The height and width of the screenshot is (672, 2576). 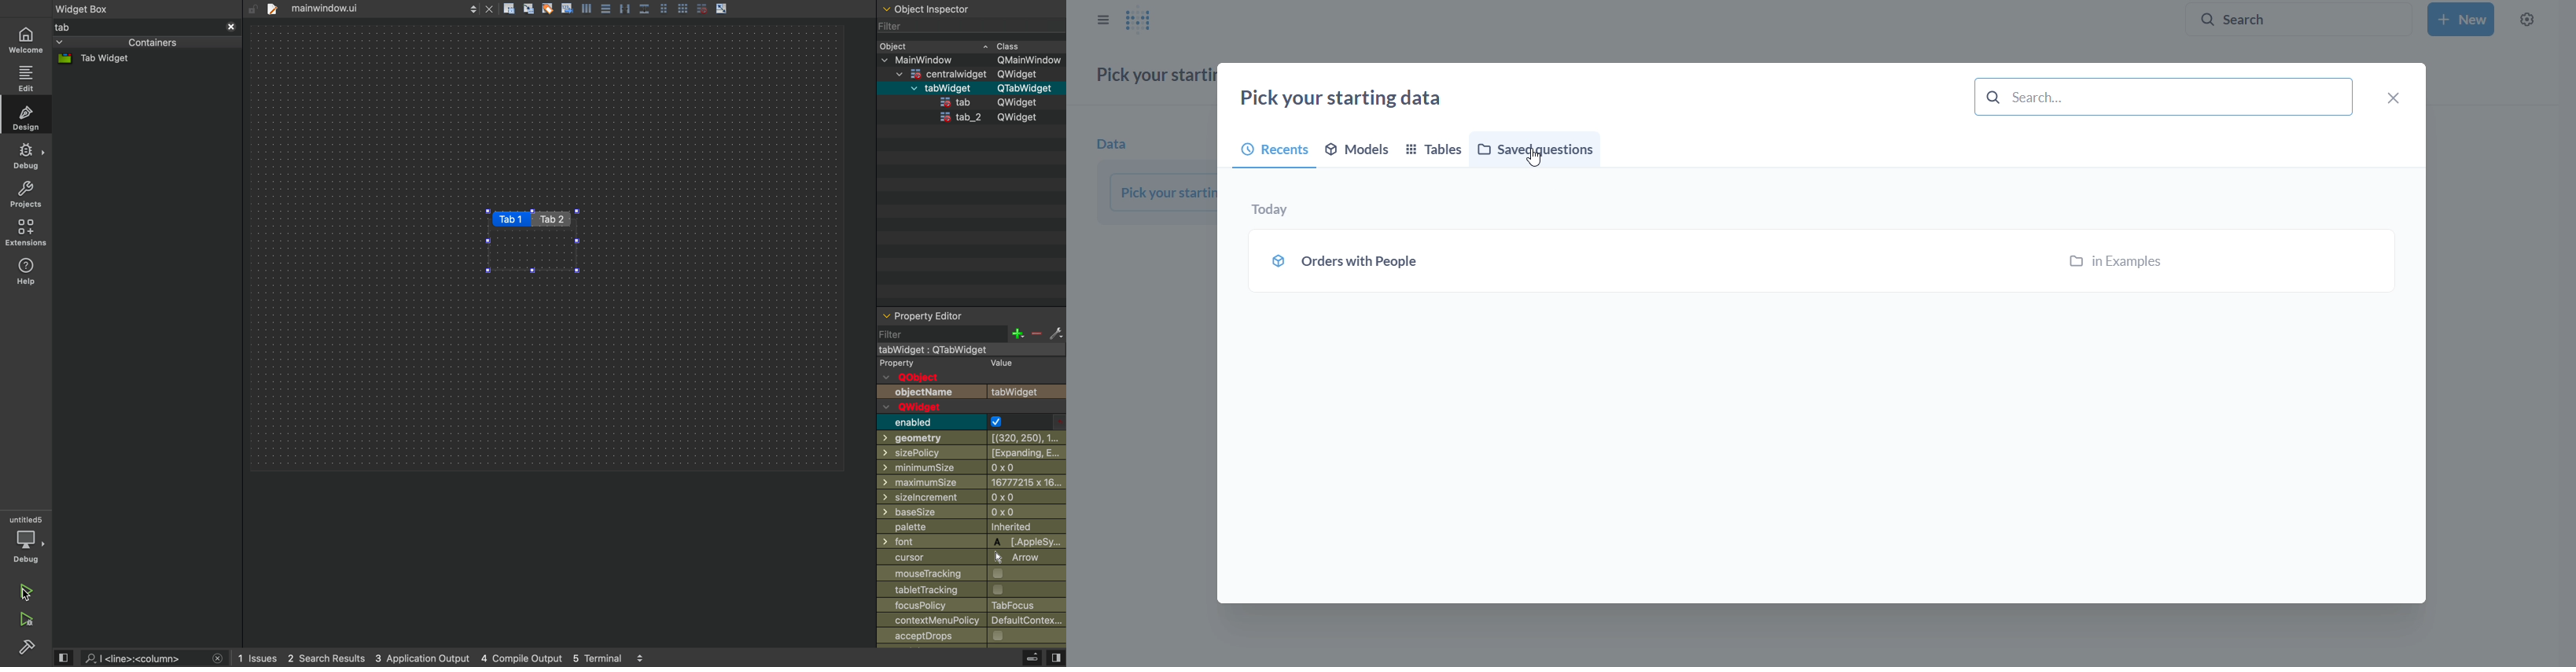 What do you see at coordinates (970, 438) in the screenshot?
I see `geometry` at bounding box center [970, 438].